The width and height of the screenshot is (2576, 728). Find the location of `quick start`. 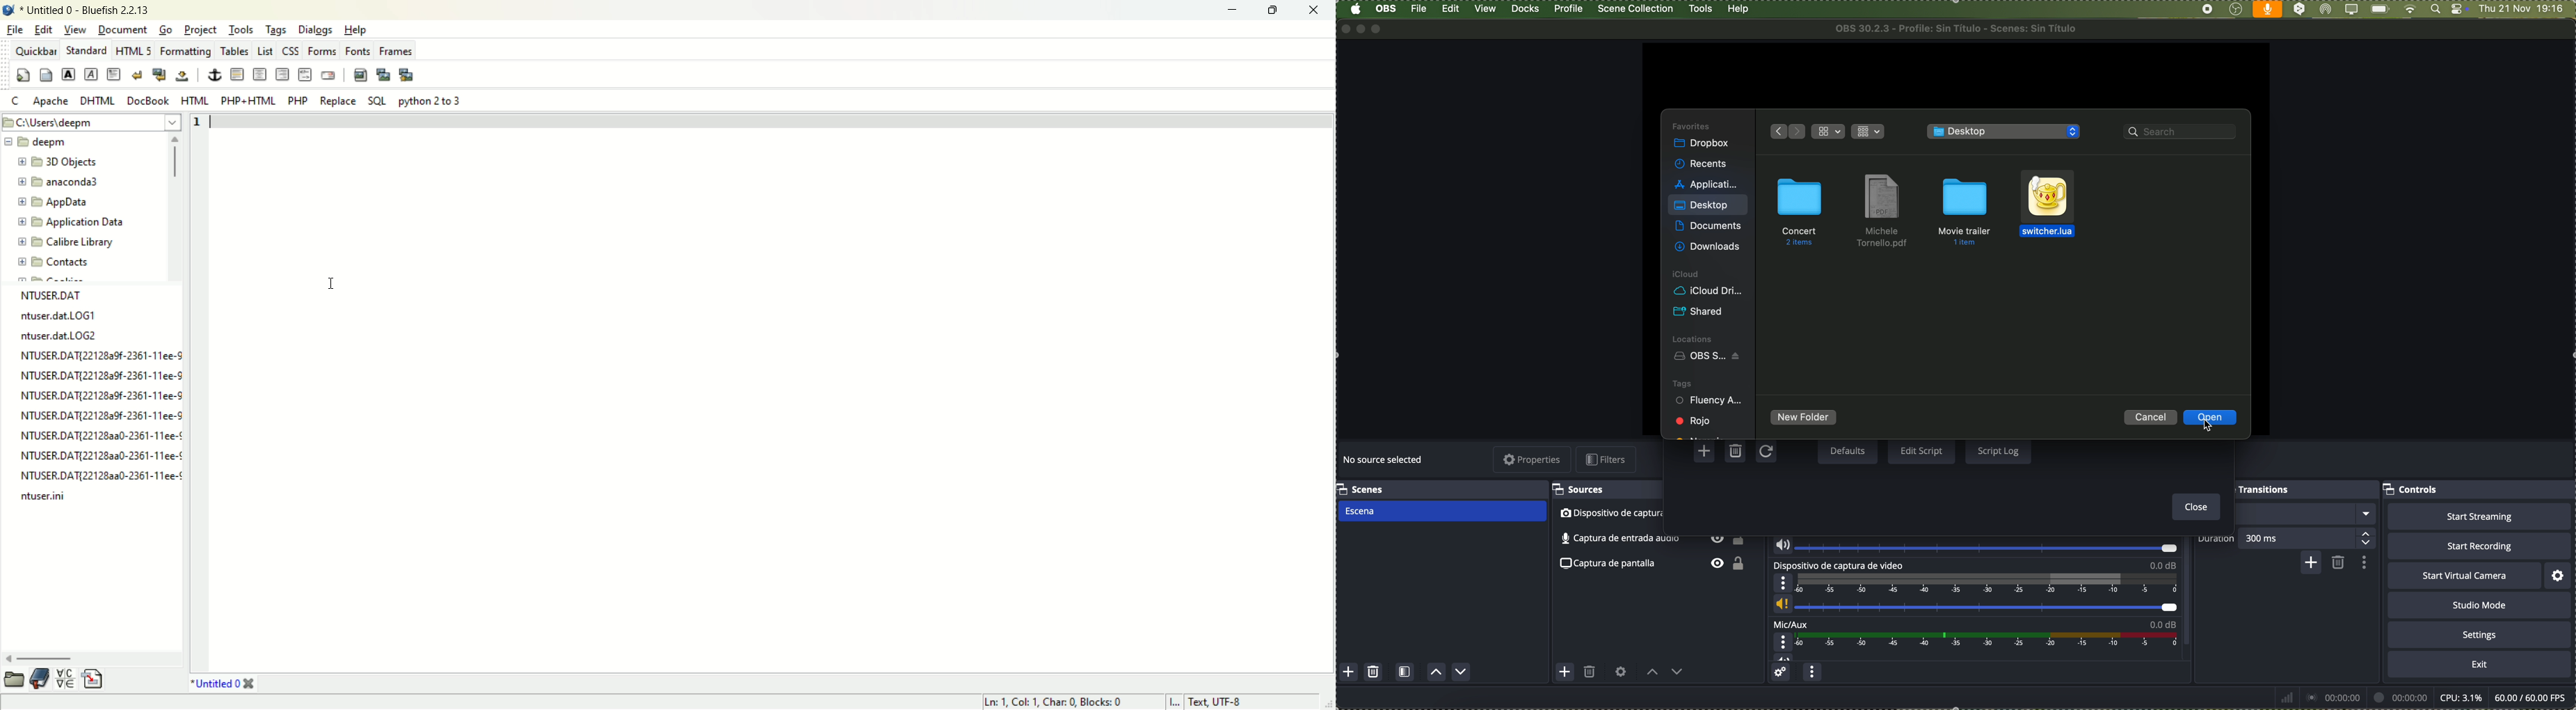

quick start is located at coordinates (24, 75).